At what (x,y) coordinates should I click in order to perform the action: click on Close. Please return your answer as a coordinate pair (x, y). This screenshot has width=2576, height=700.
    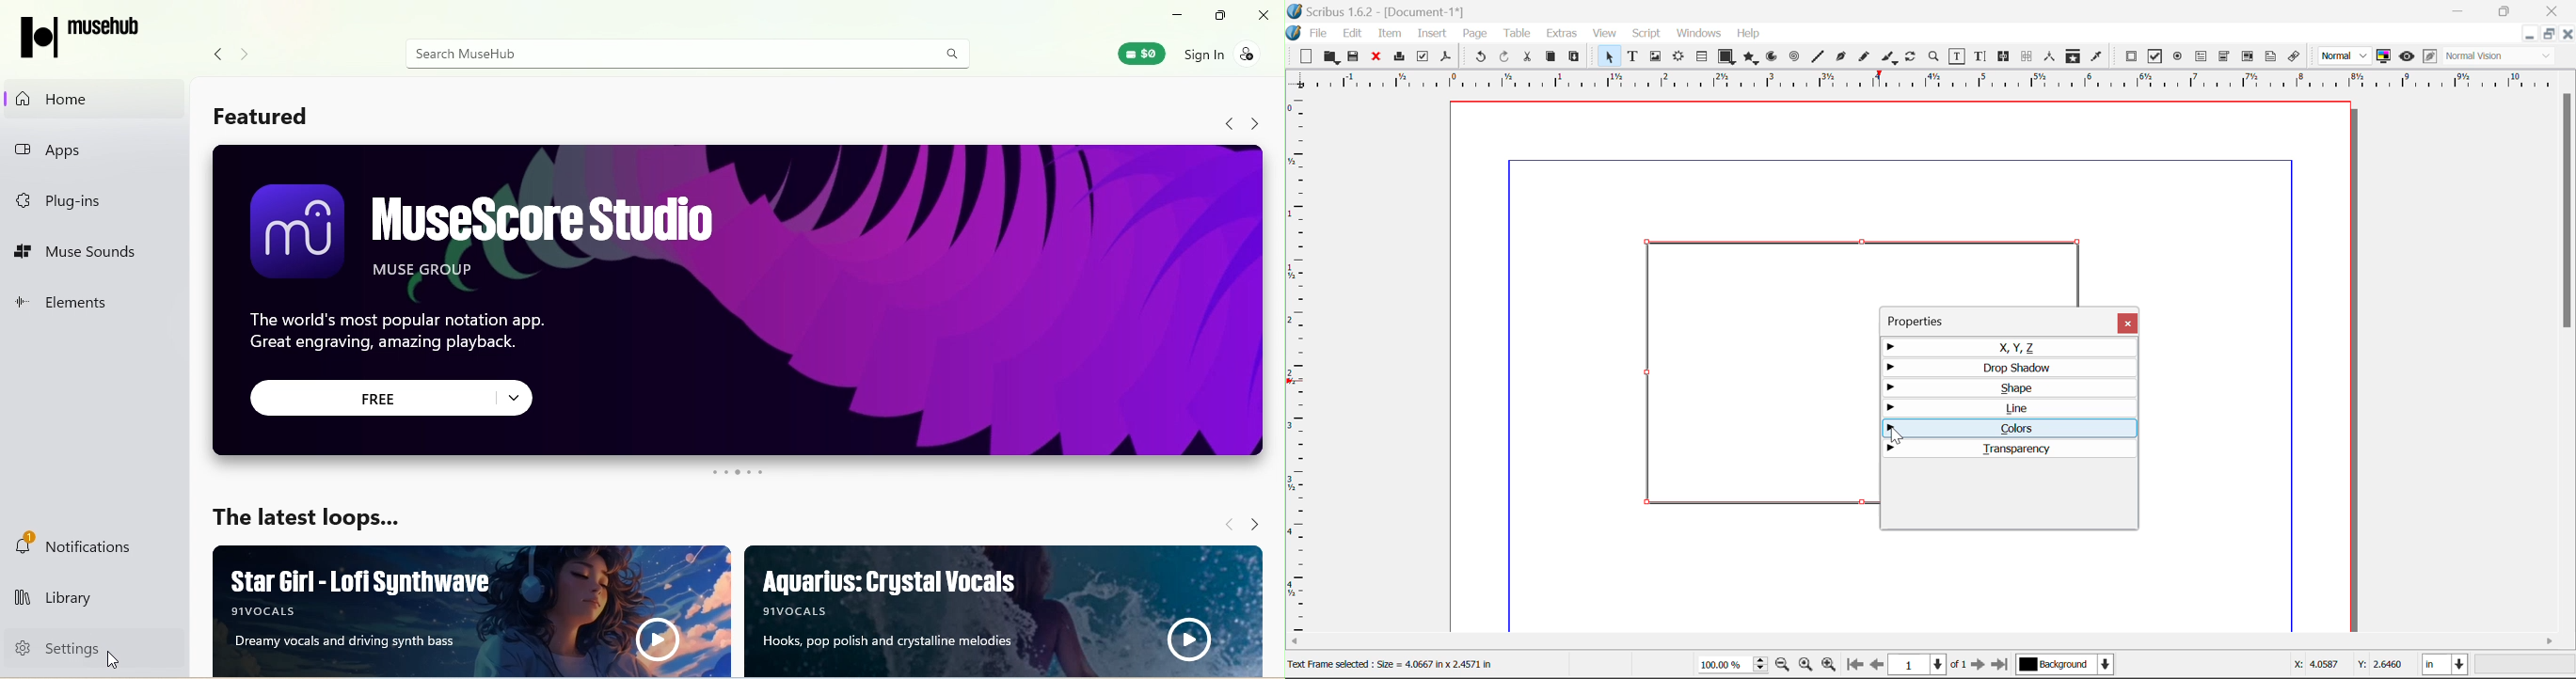
    Looking at the image, I should click on (1260, 18).